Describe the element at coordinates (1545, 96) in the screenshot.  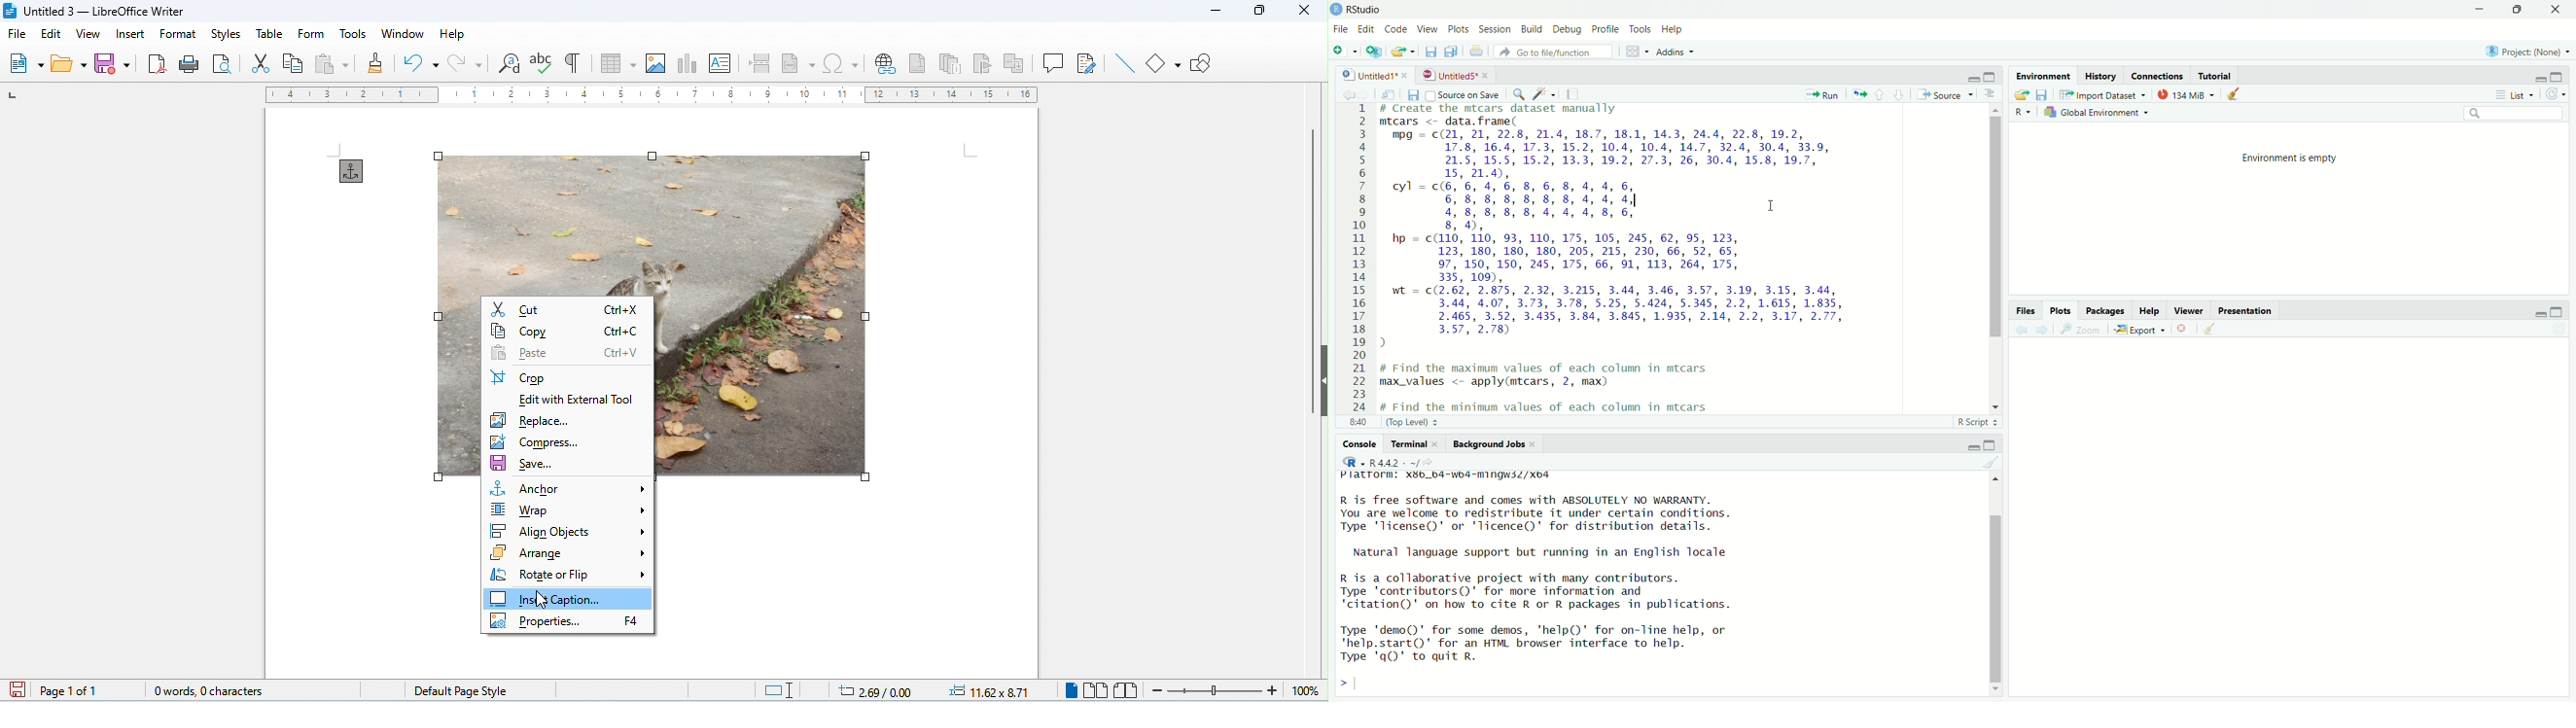
I see `spark` at that location.